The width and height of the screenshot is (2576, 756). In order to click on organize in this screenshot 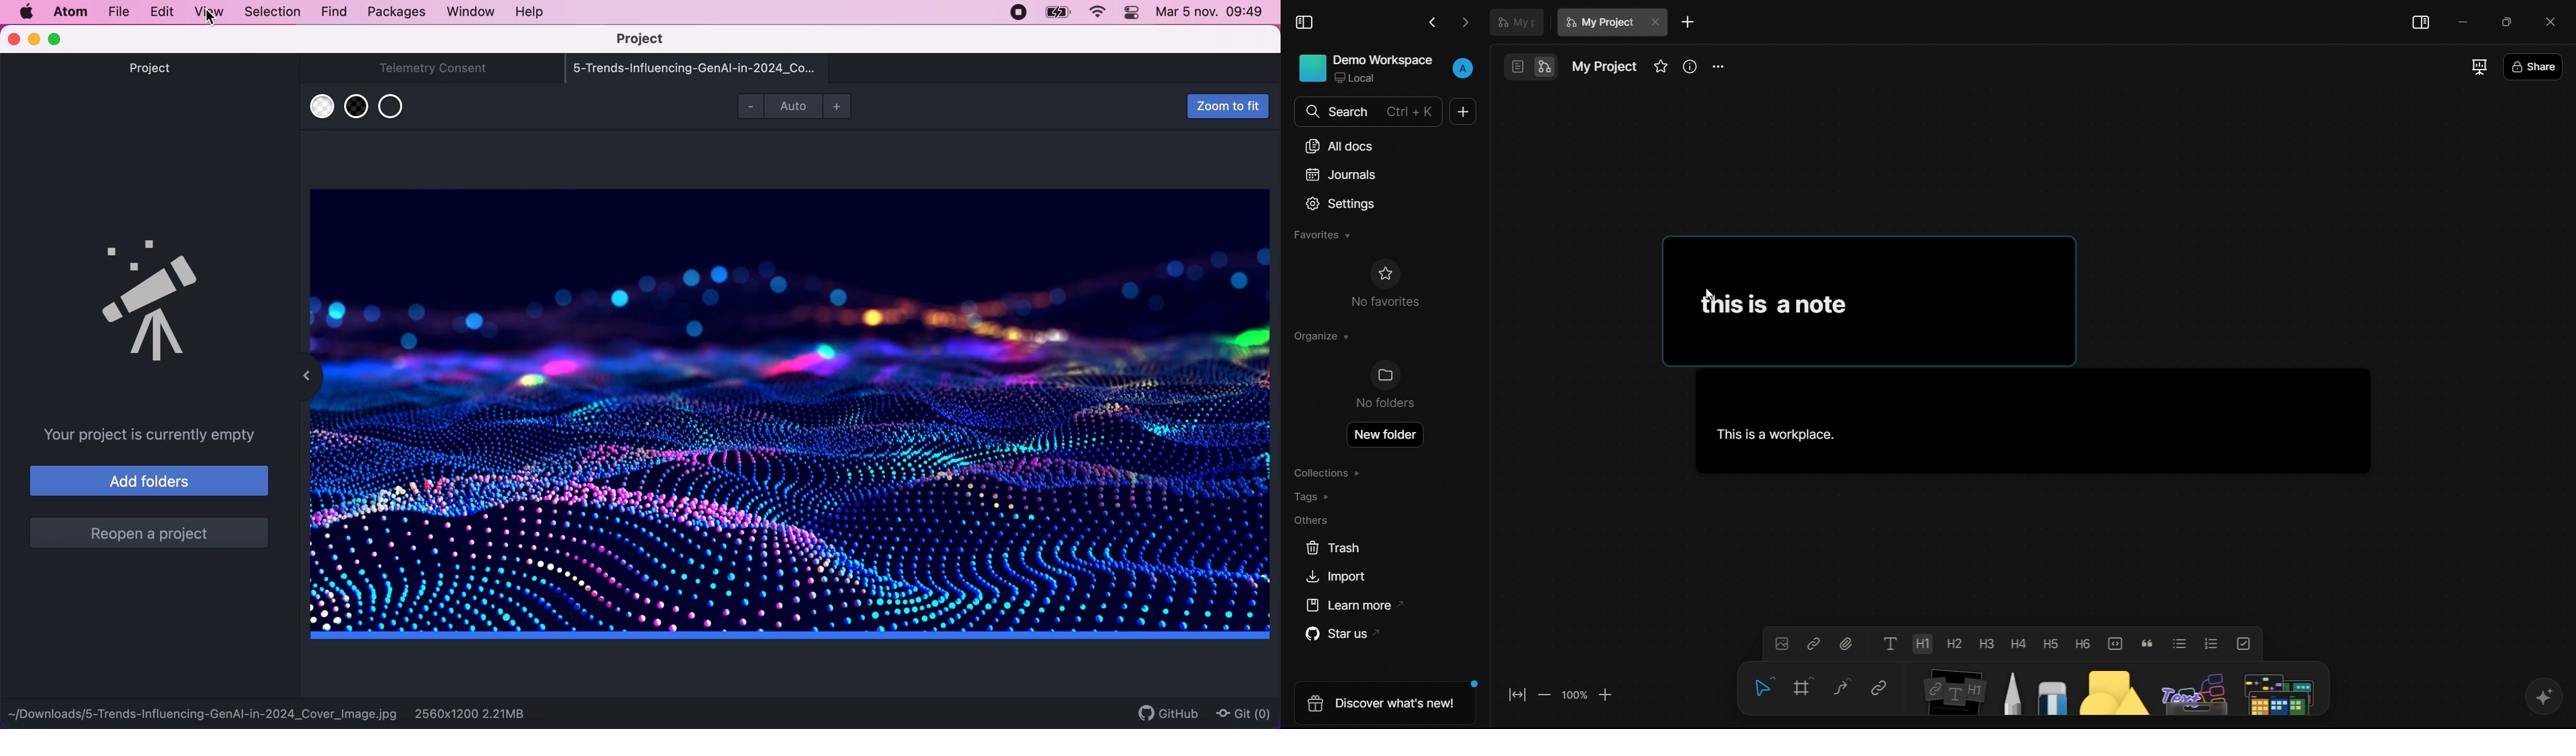, I will do `click(1321, 338)`.